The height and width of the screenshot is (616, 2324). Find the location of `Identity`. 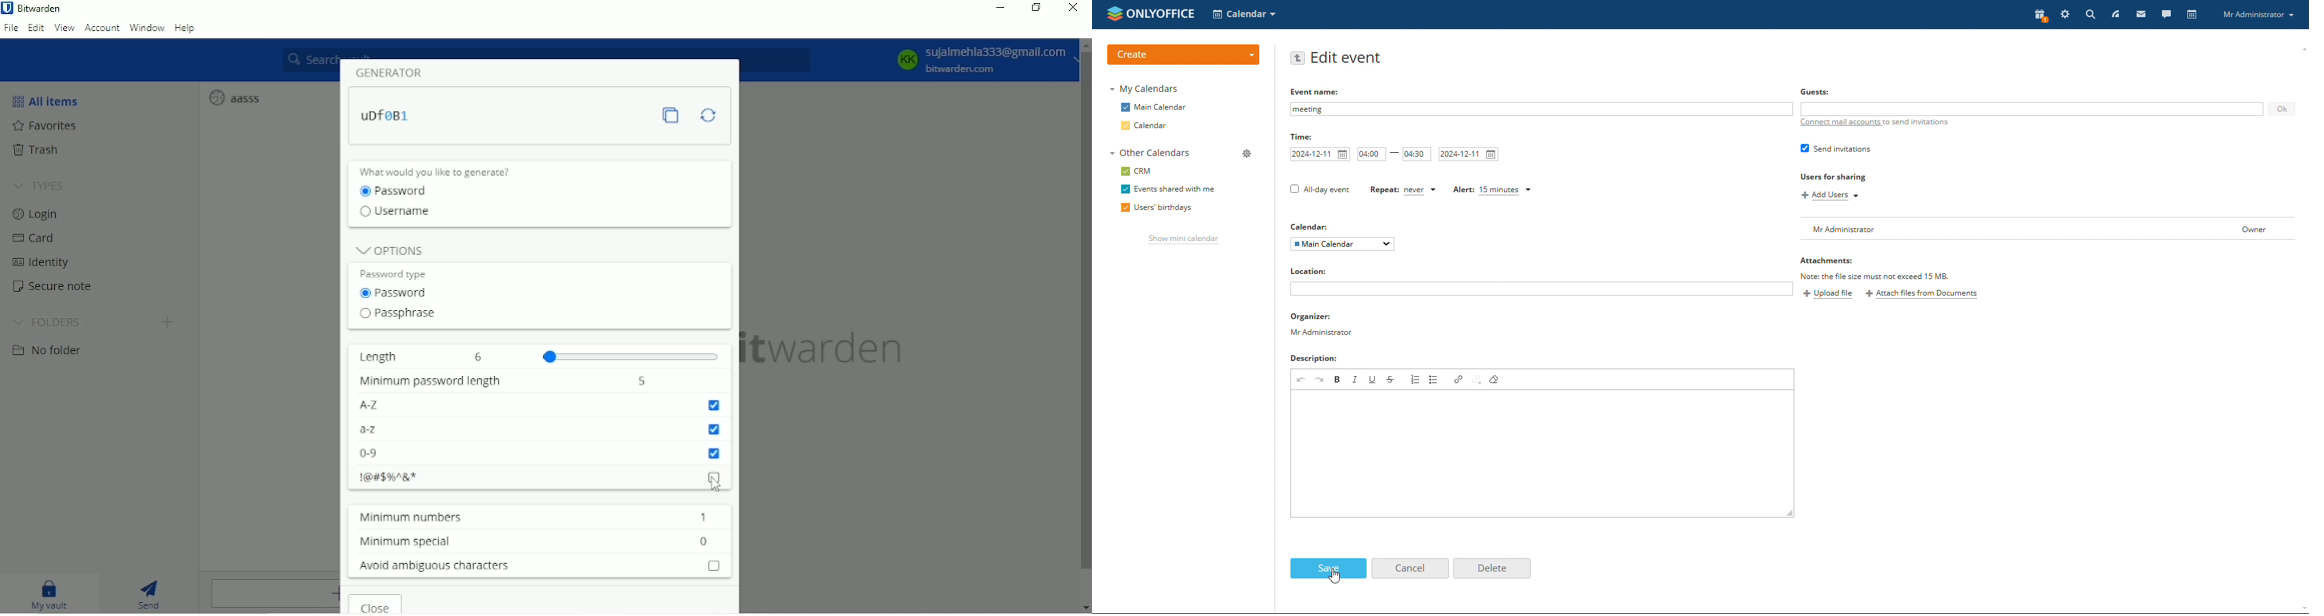

Identity is located at coordinates (45, 261).